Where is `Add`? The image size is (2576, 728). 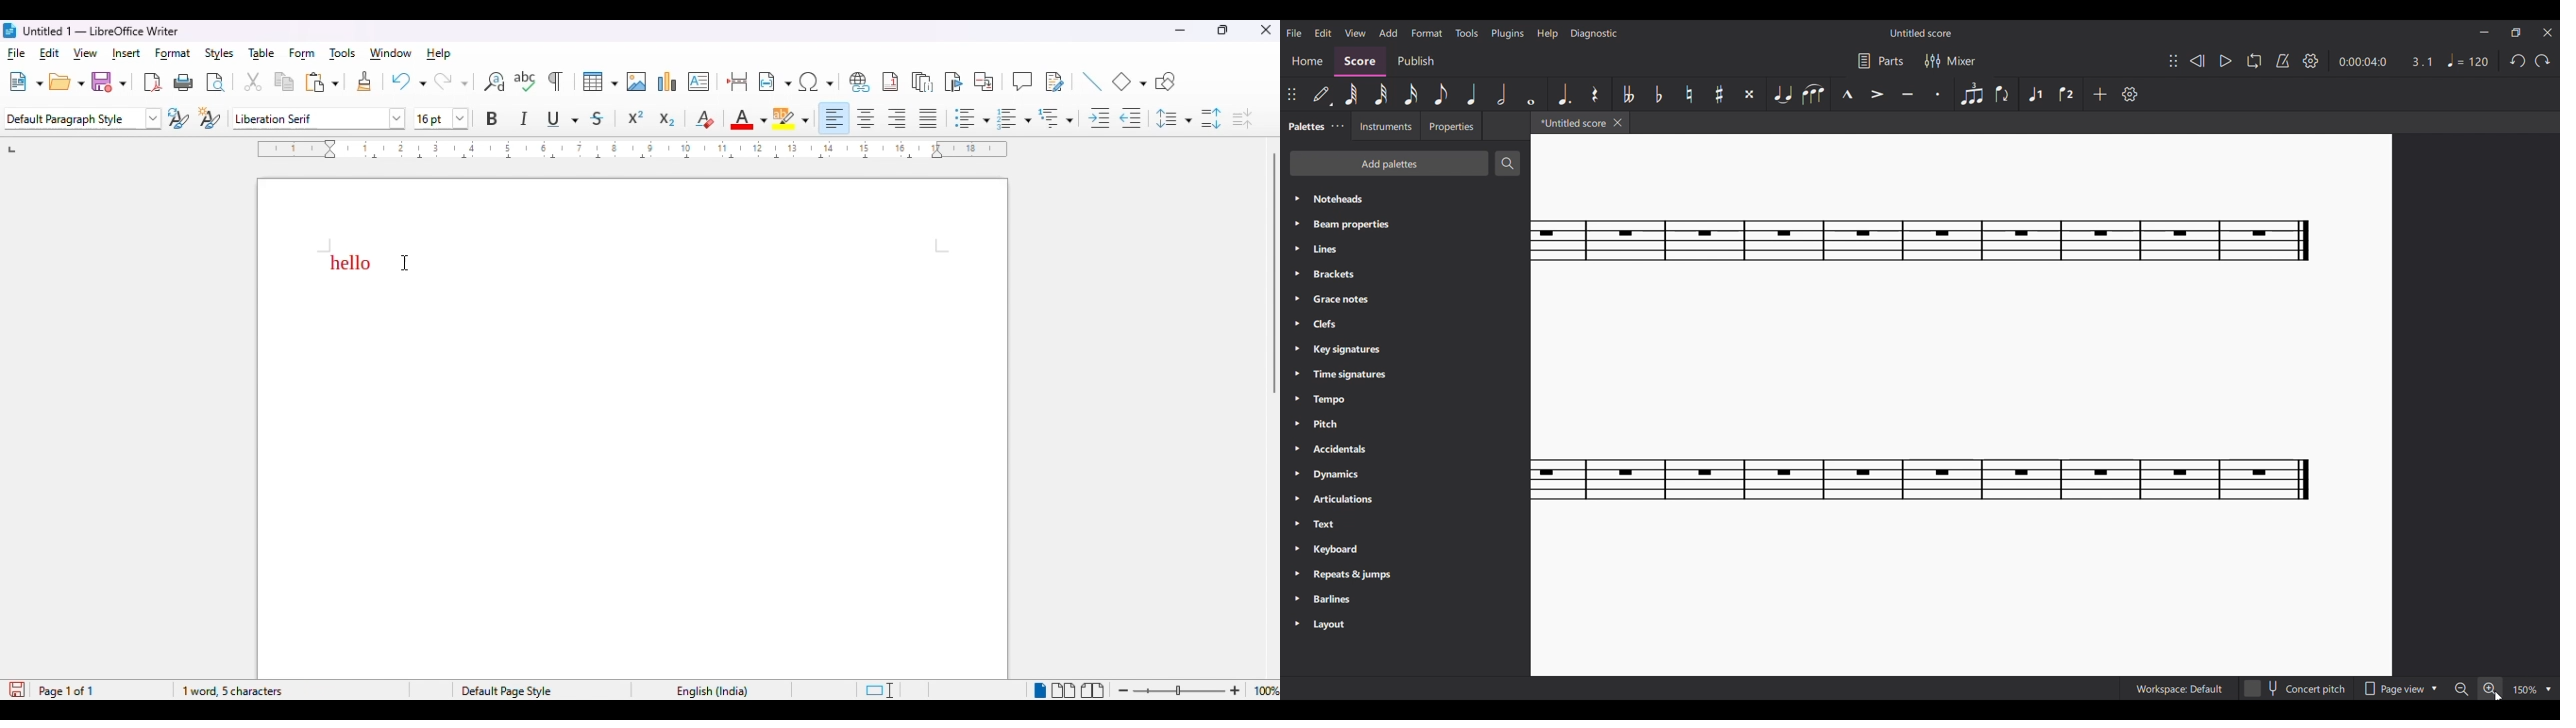 Add is located at coordinates (2100, 93).